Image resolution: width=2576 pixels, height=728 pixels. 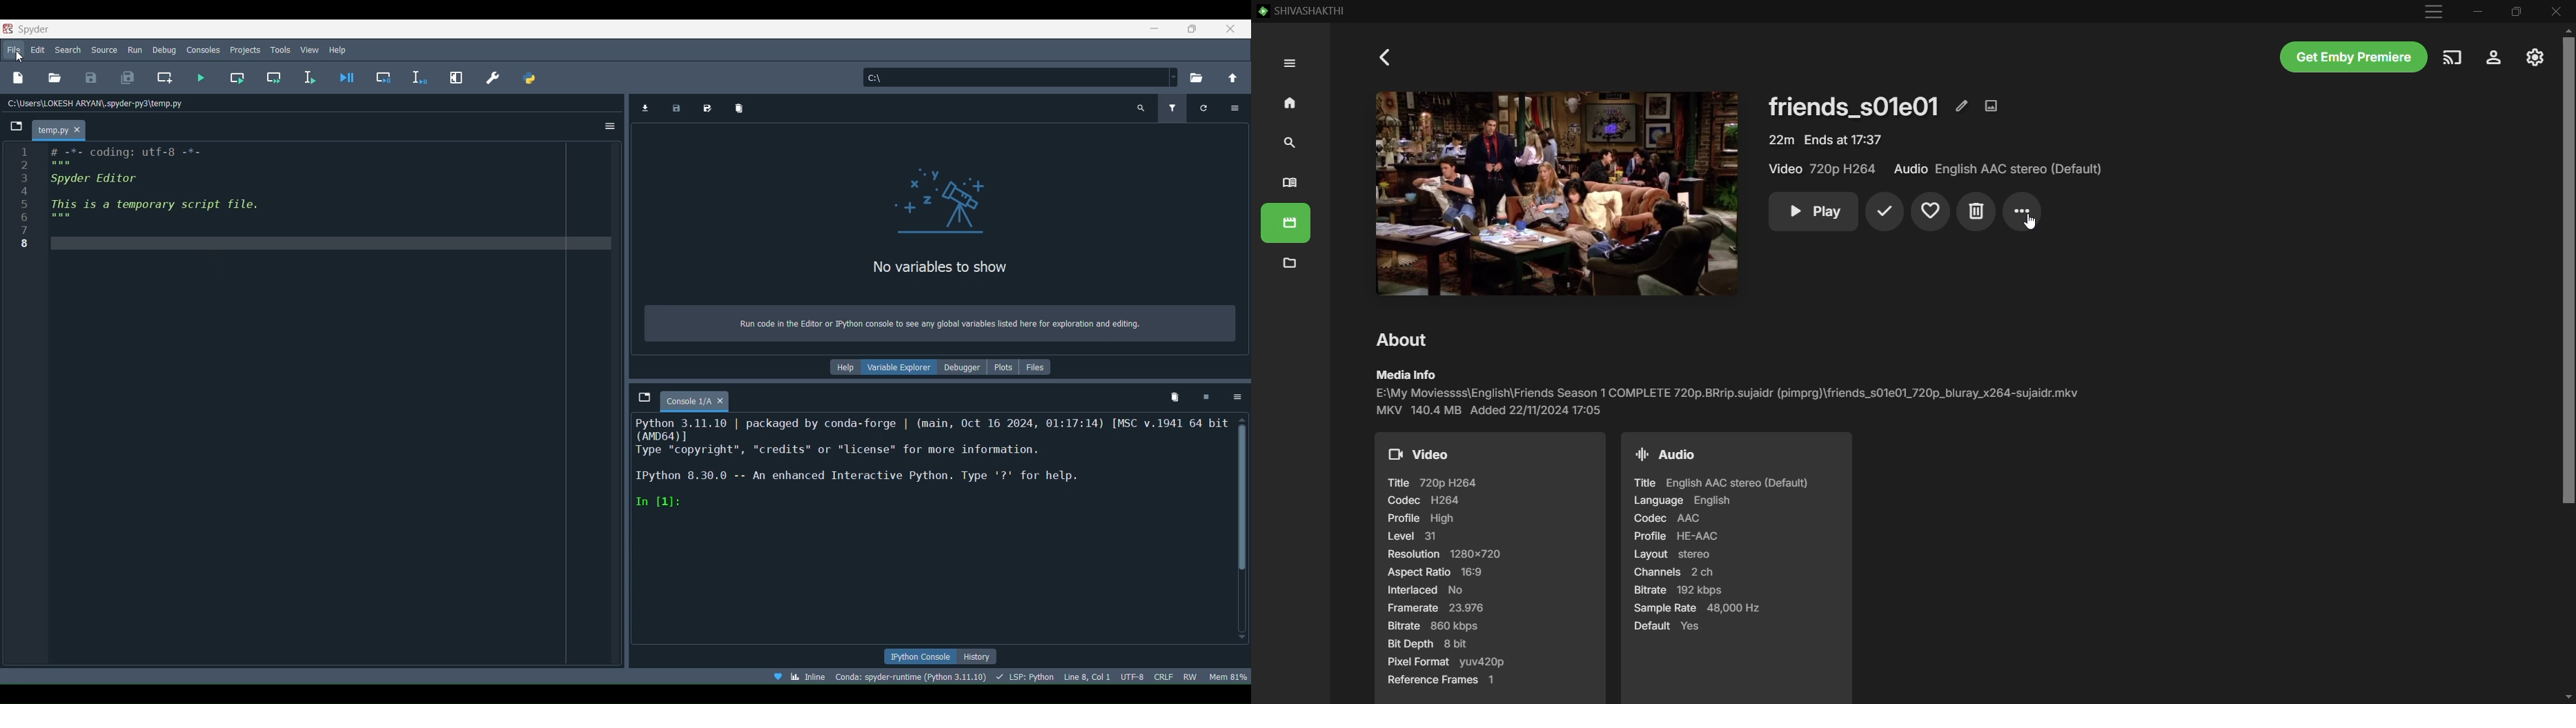 I want to click on Remove all variables, so click(x=738, y=107).